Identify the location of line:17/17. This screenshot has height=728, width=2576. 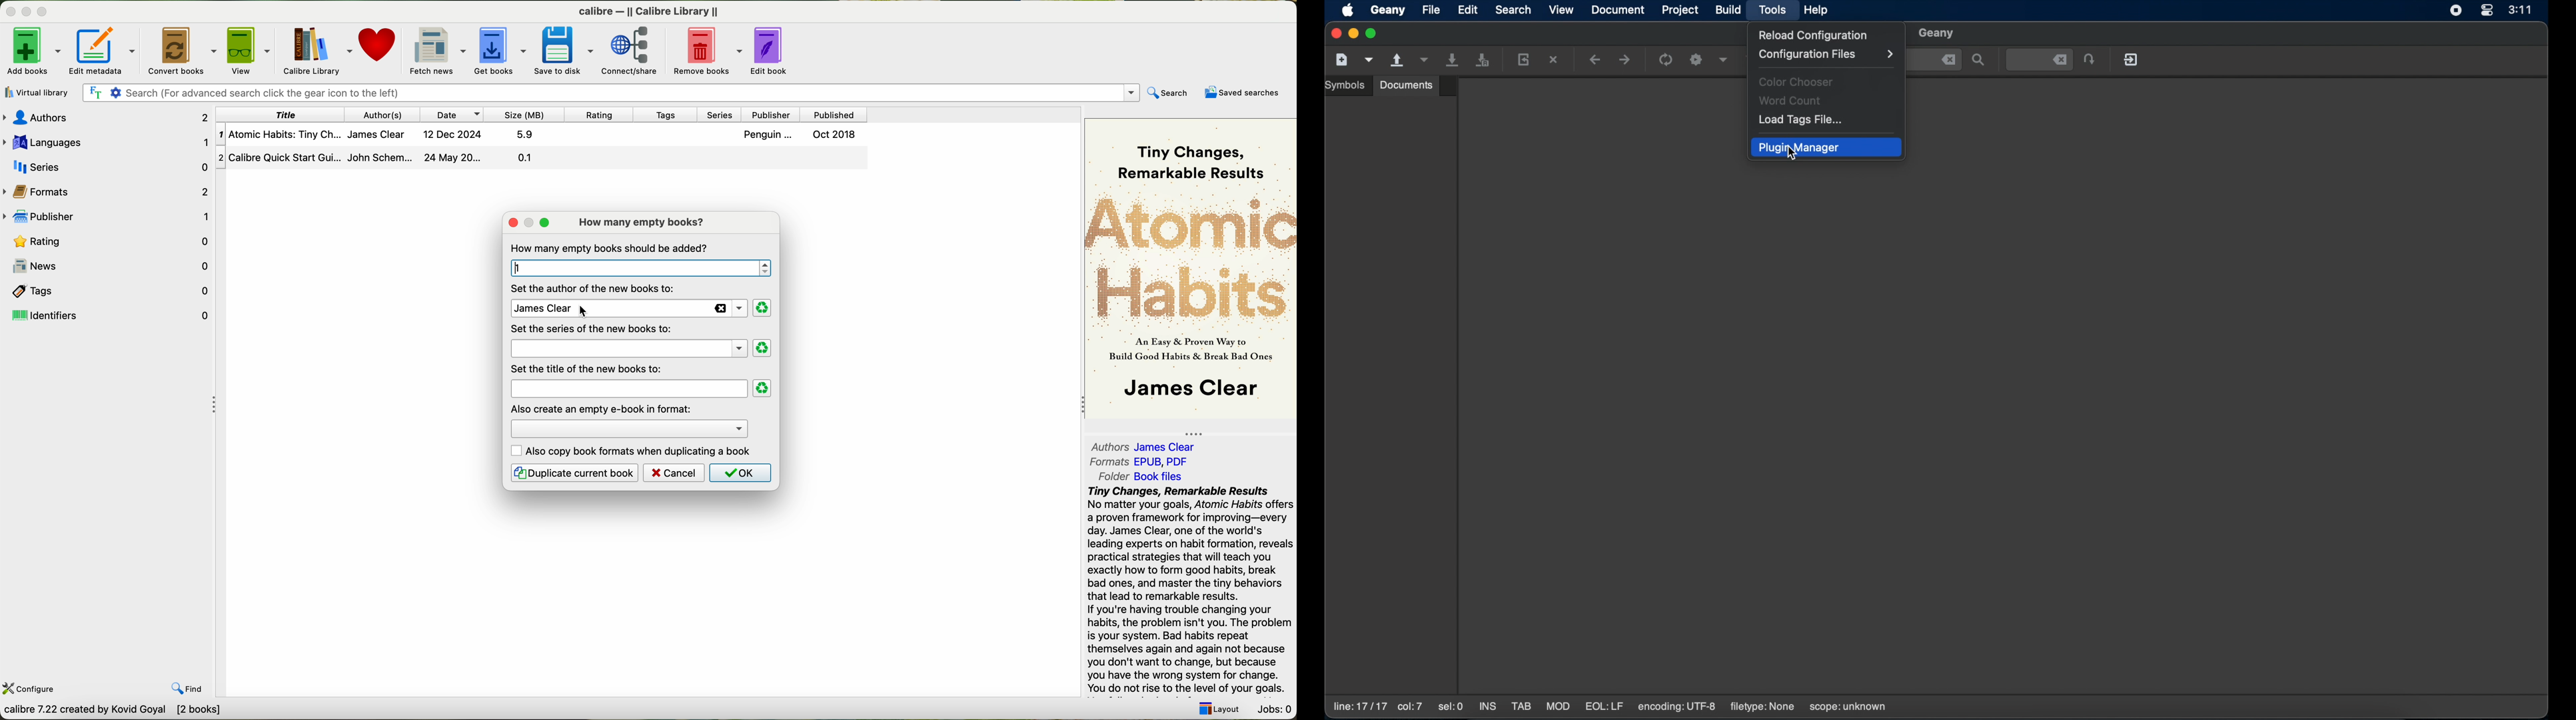
(1359, 707).